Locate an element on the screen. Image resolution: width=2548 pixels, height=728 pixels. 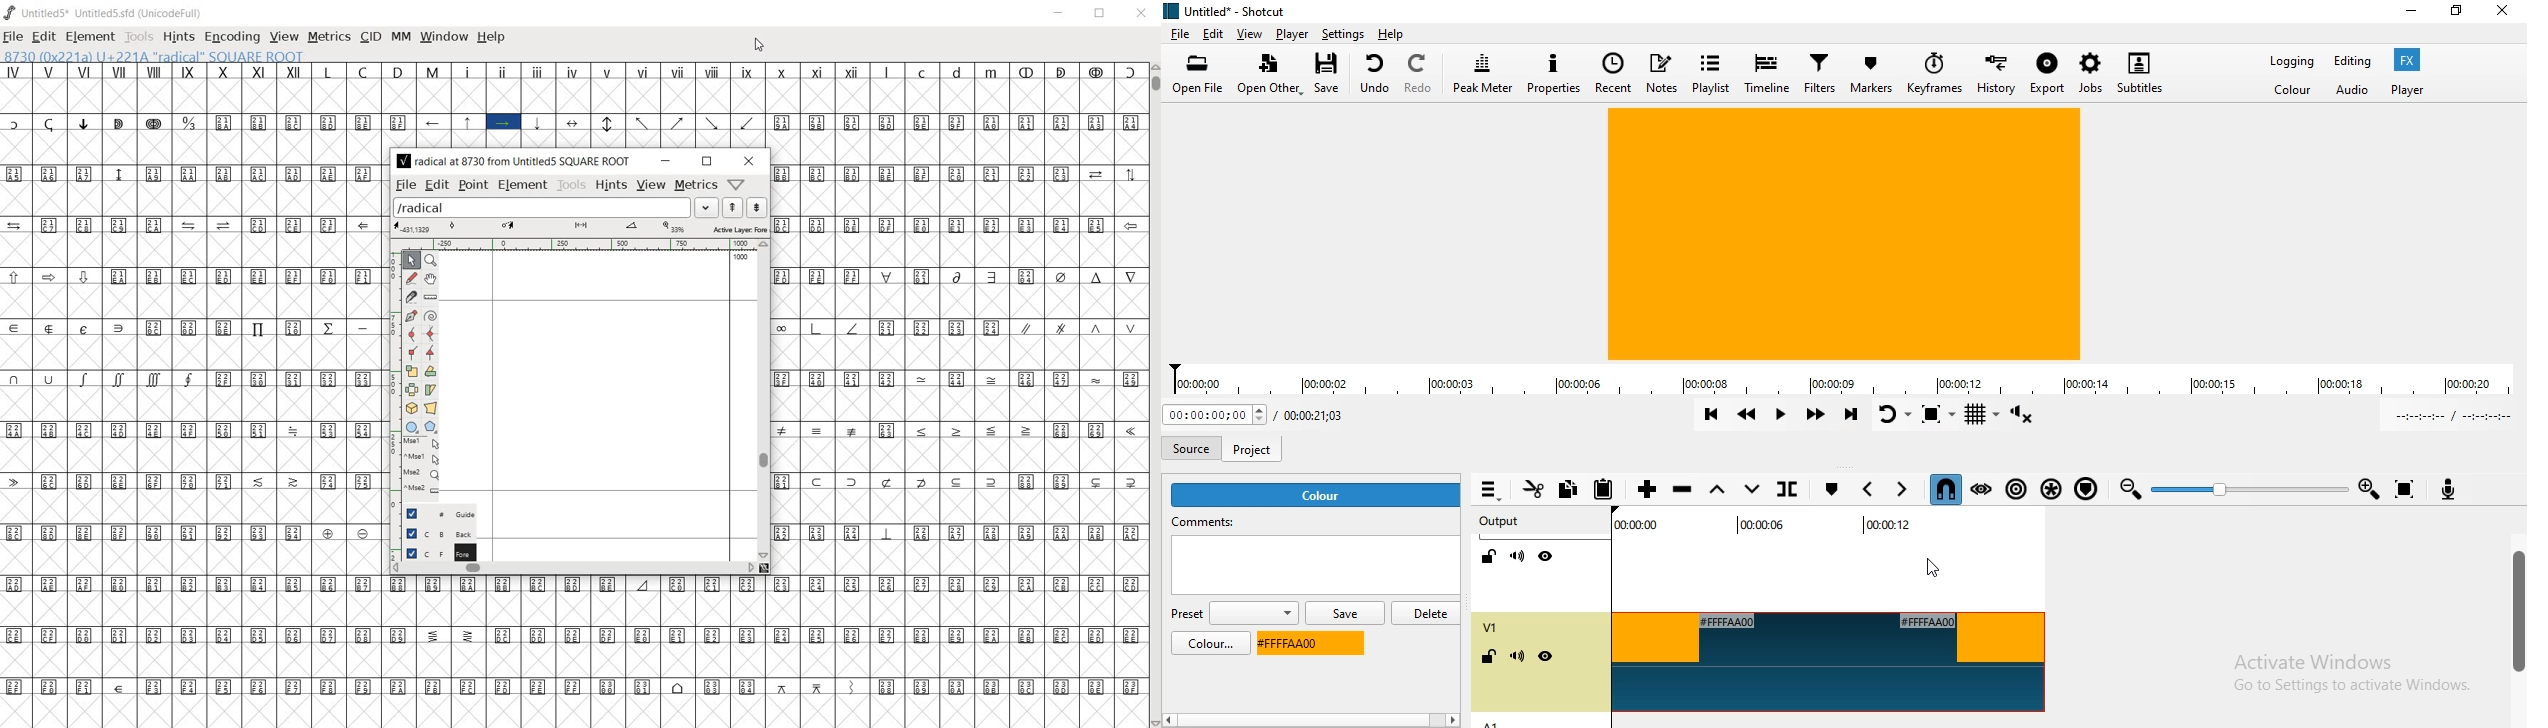
Peak meter is located at coordinates (1484, 72).